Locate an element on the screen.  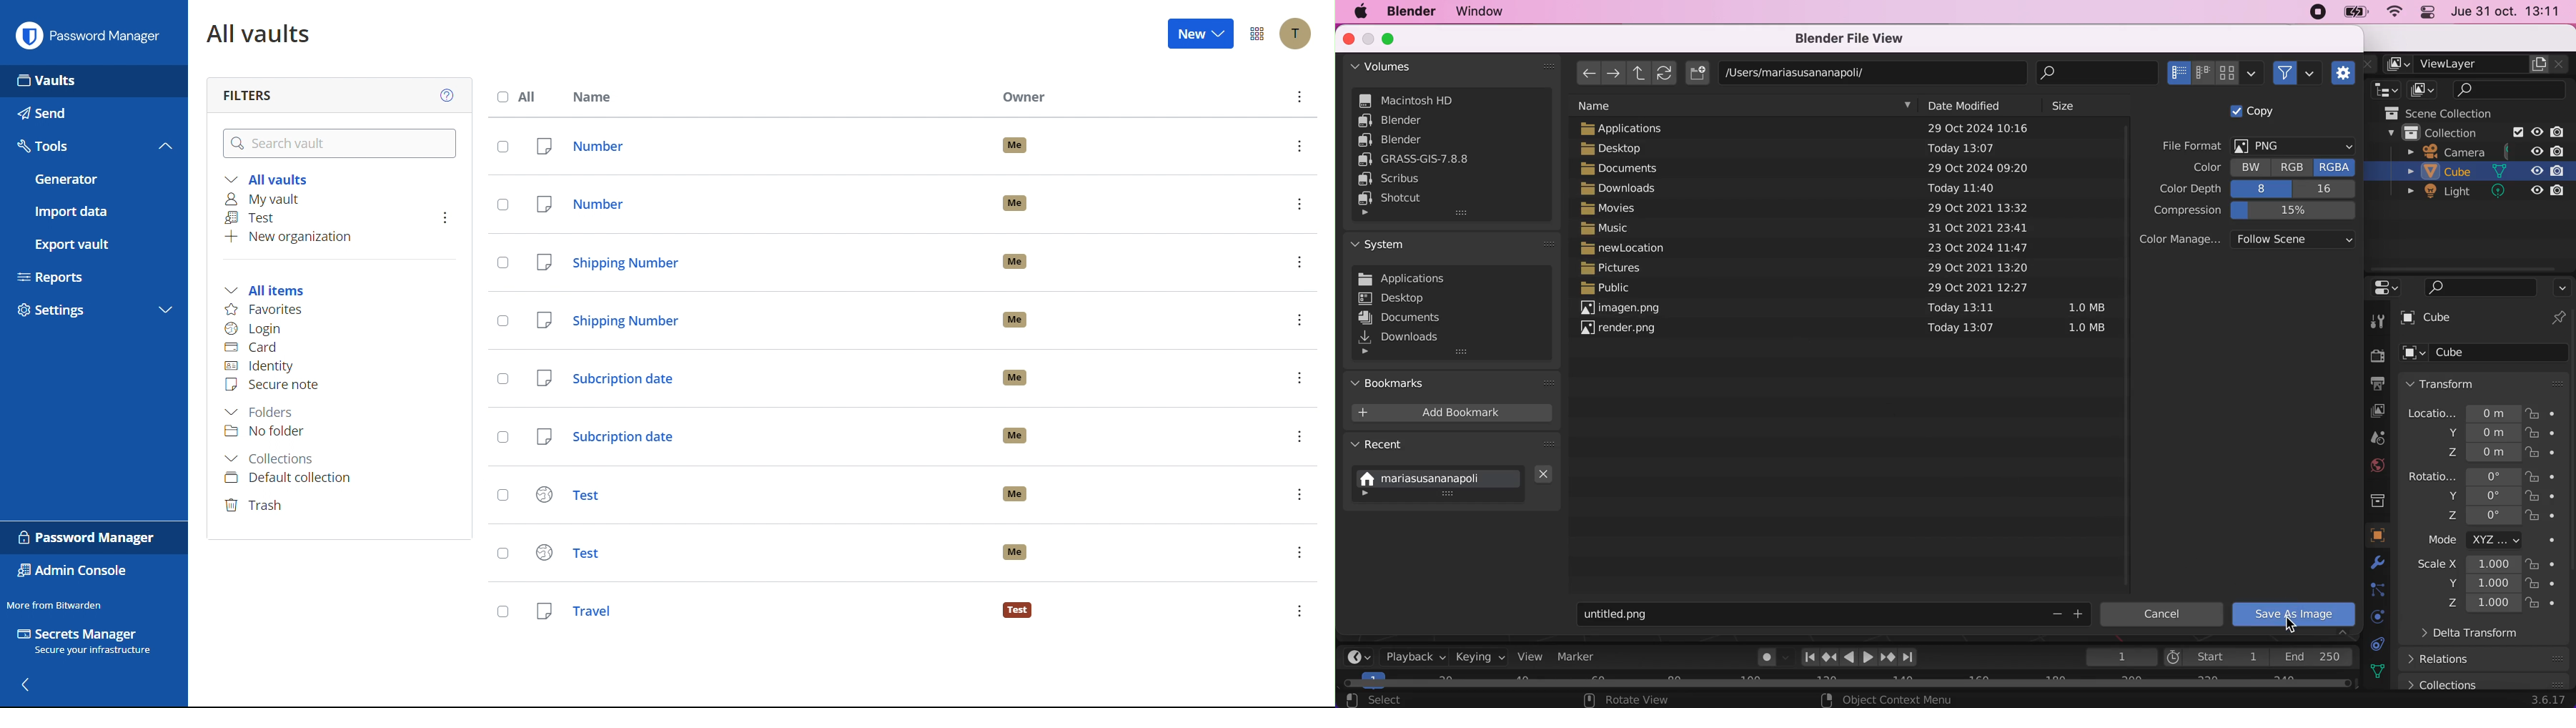
Test is located at coordinates (255, 218).